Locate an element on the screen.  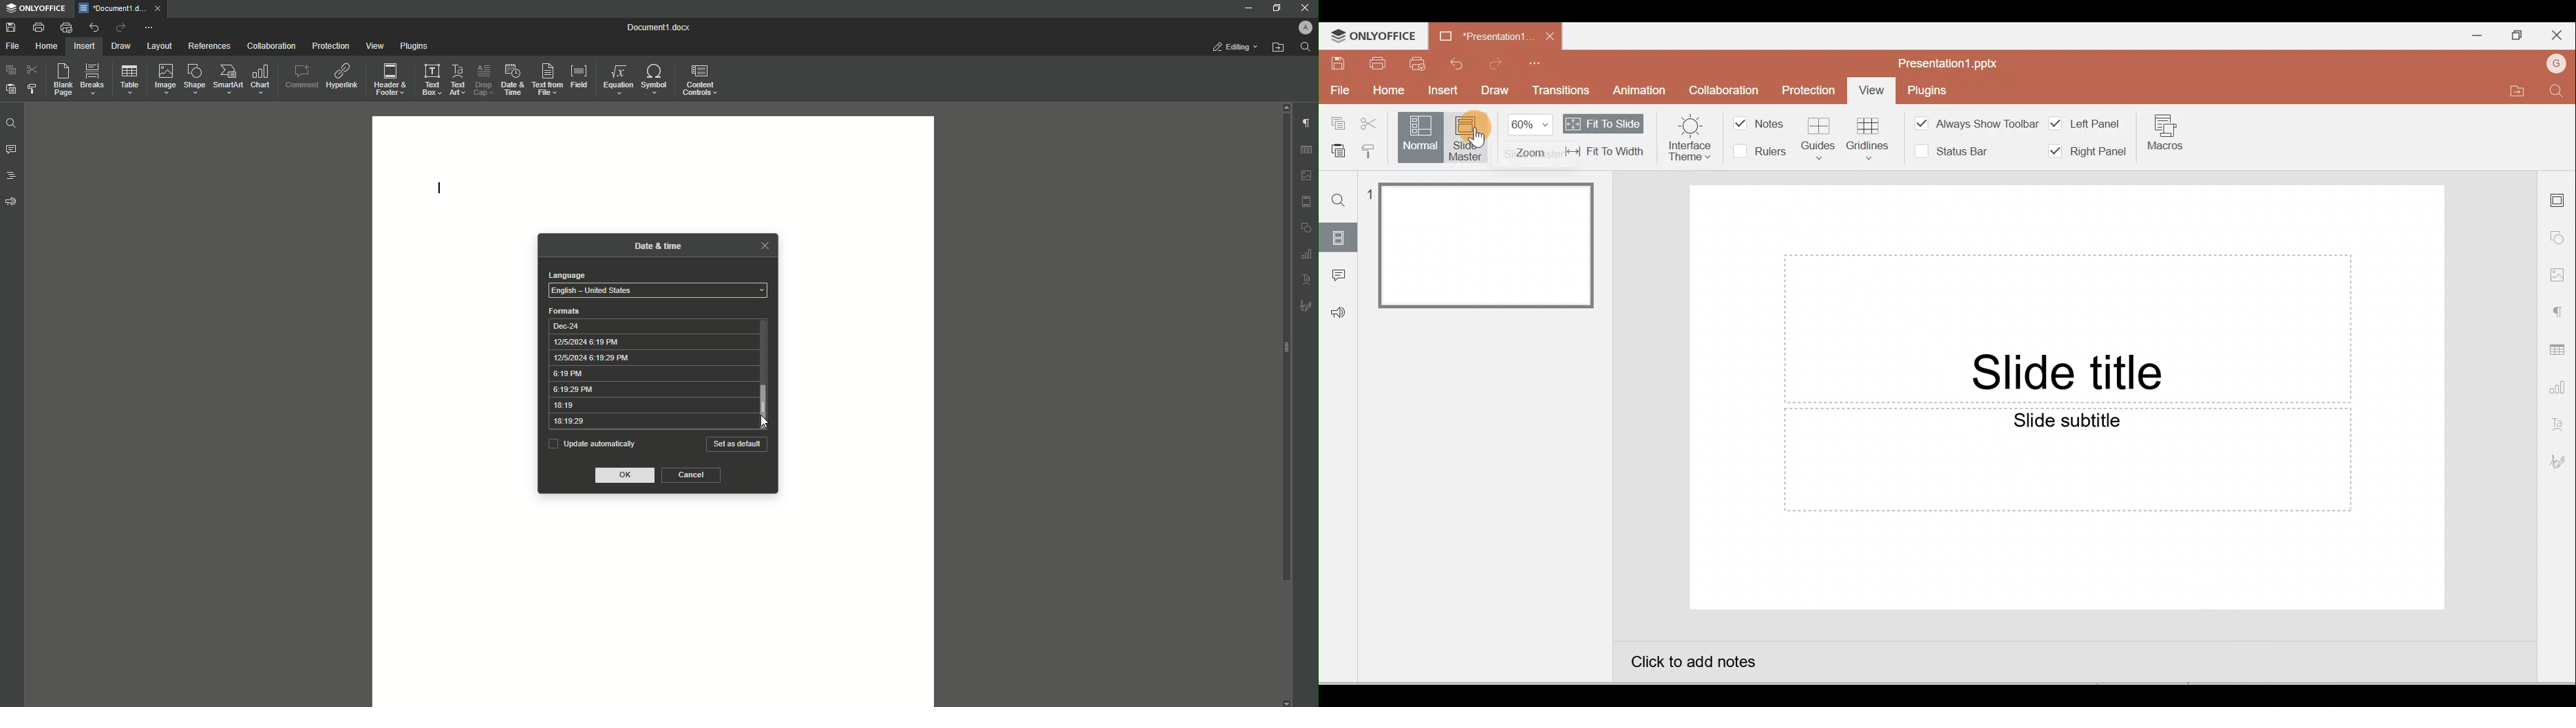
ONLYOFFICE is located at coordinates (35, 9).